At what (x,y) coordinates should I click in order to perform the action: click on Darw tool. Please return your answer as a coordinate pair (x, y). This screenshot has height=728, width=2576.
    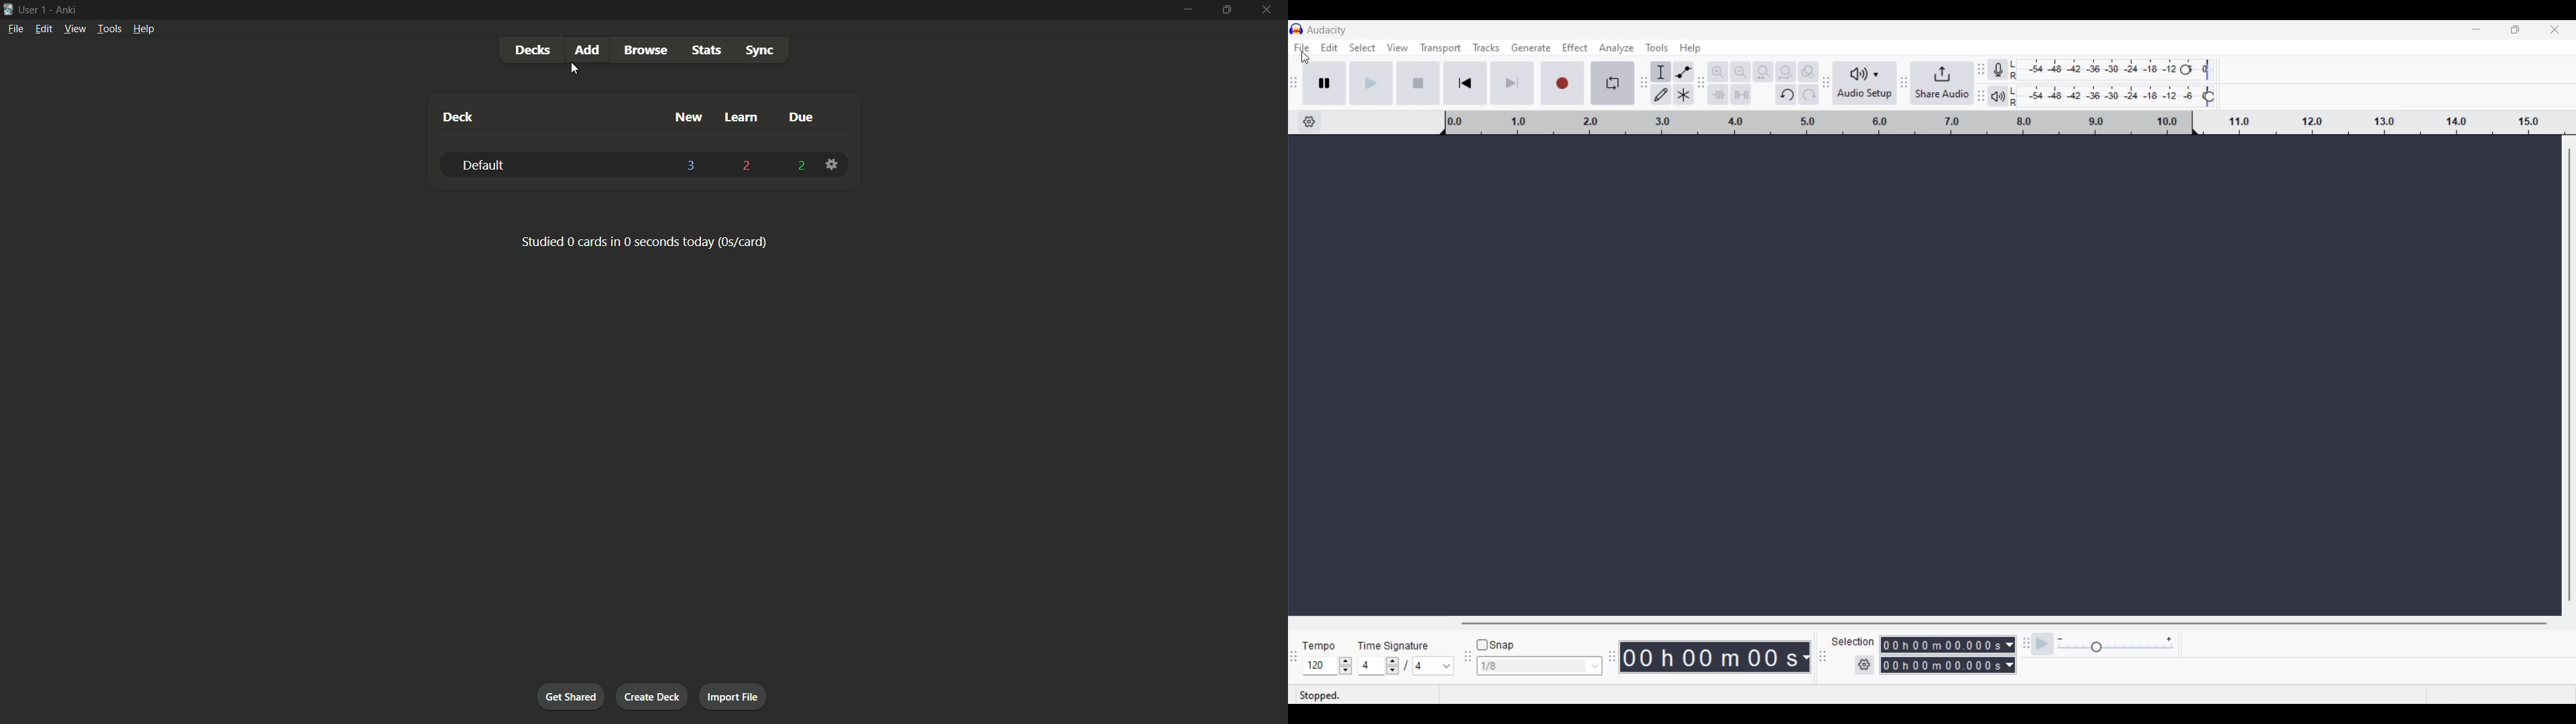
    Looking at the image, I should click on (1660, 94).